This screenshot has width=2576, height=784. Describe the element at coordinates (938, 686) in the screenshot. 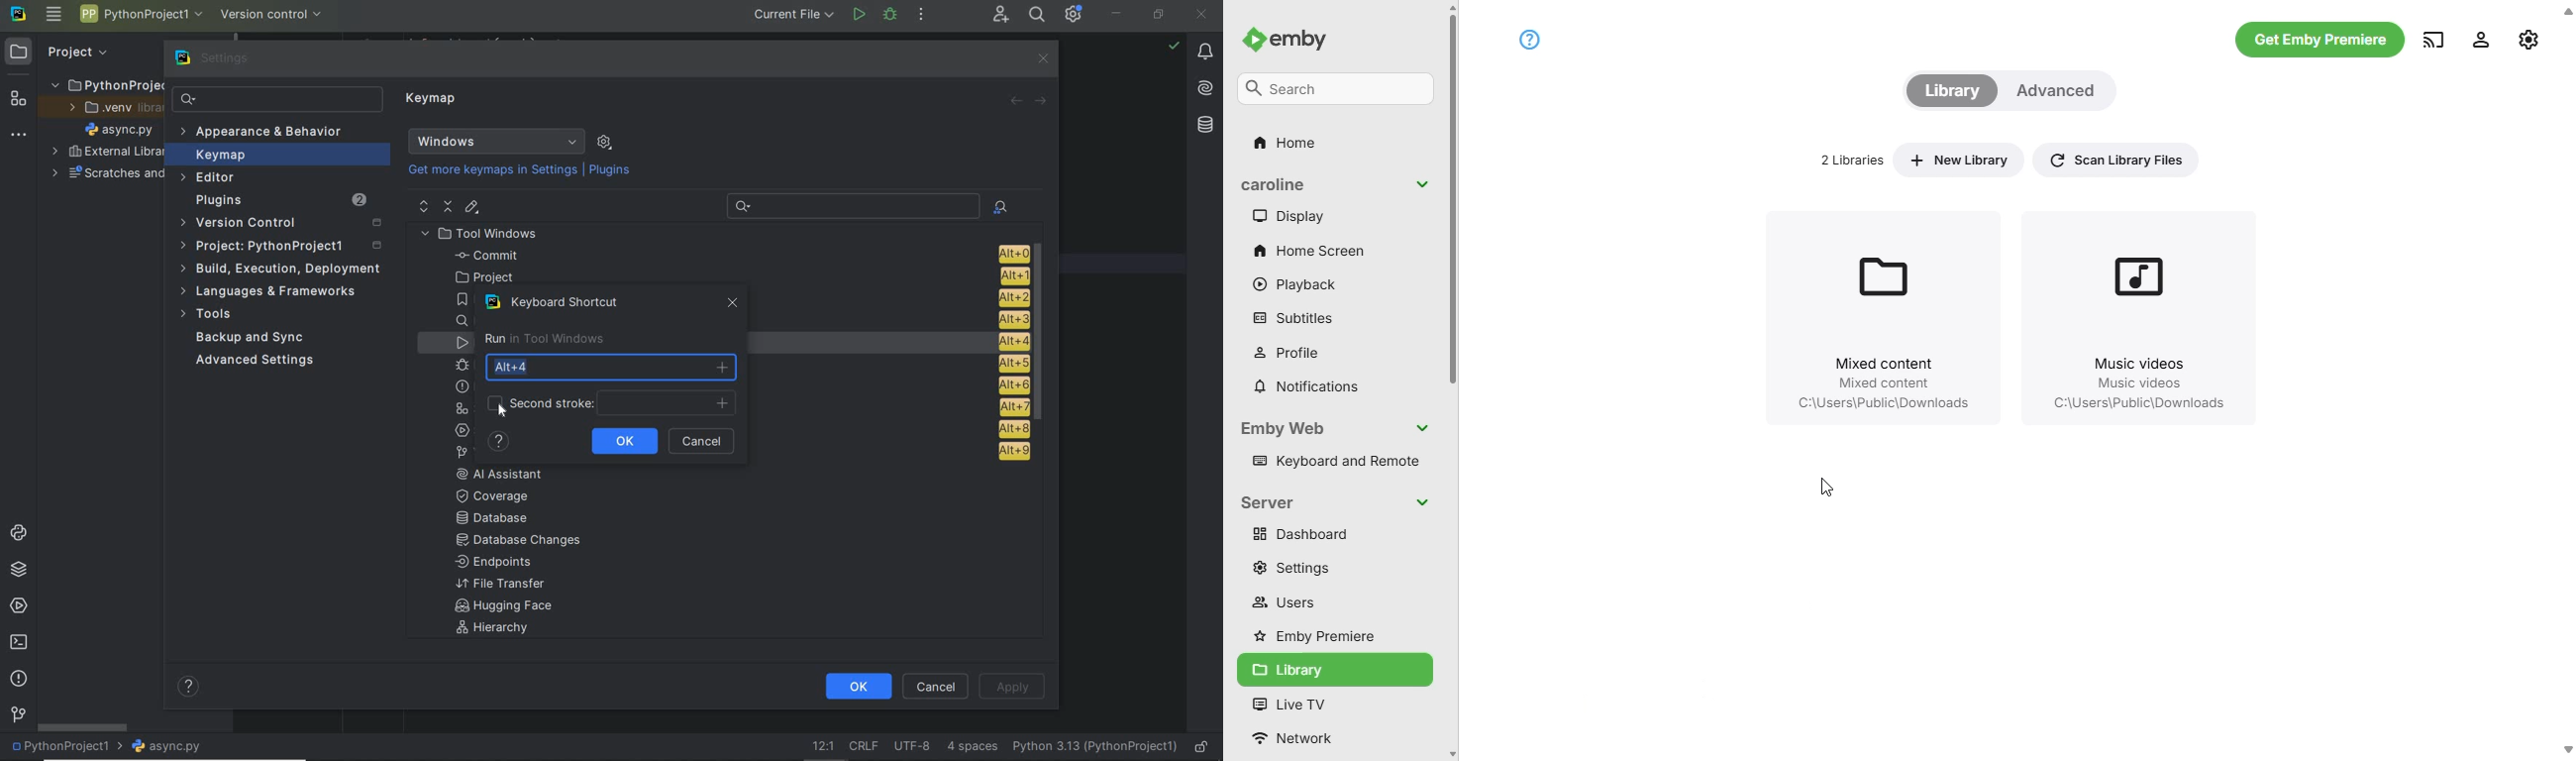

I see `Cancel` at that location.